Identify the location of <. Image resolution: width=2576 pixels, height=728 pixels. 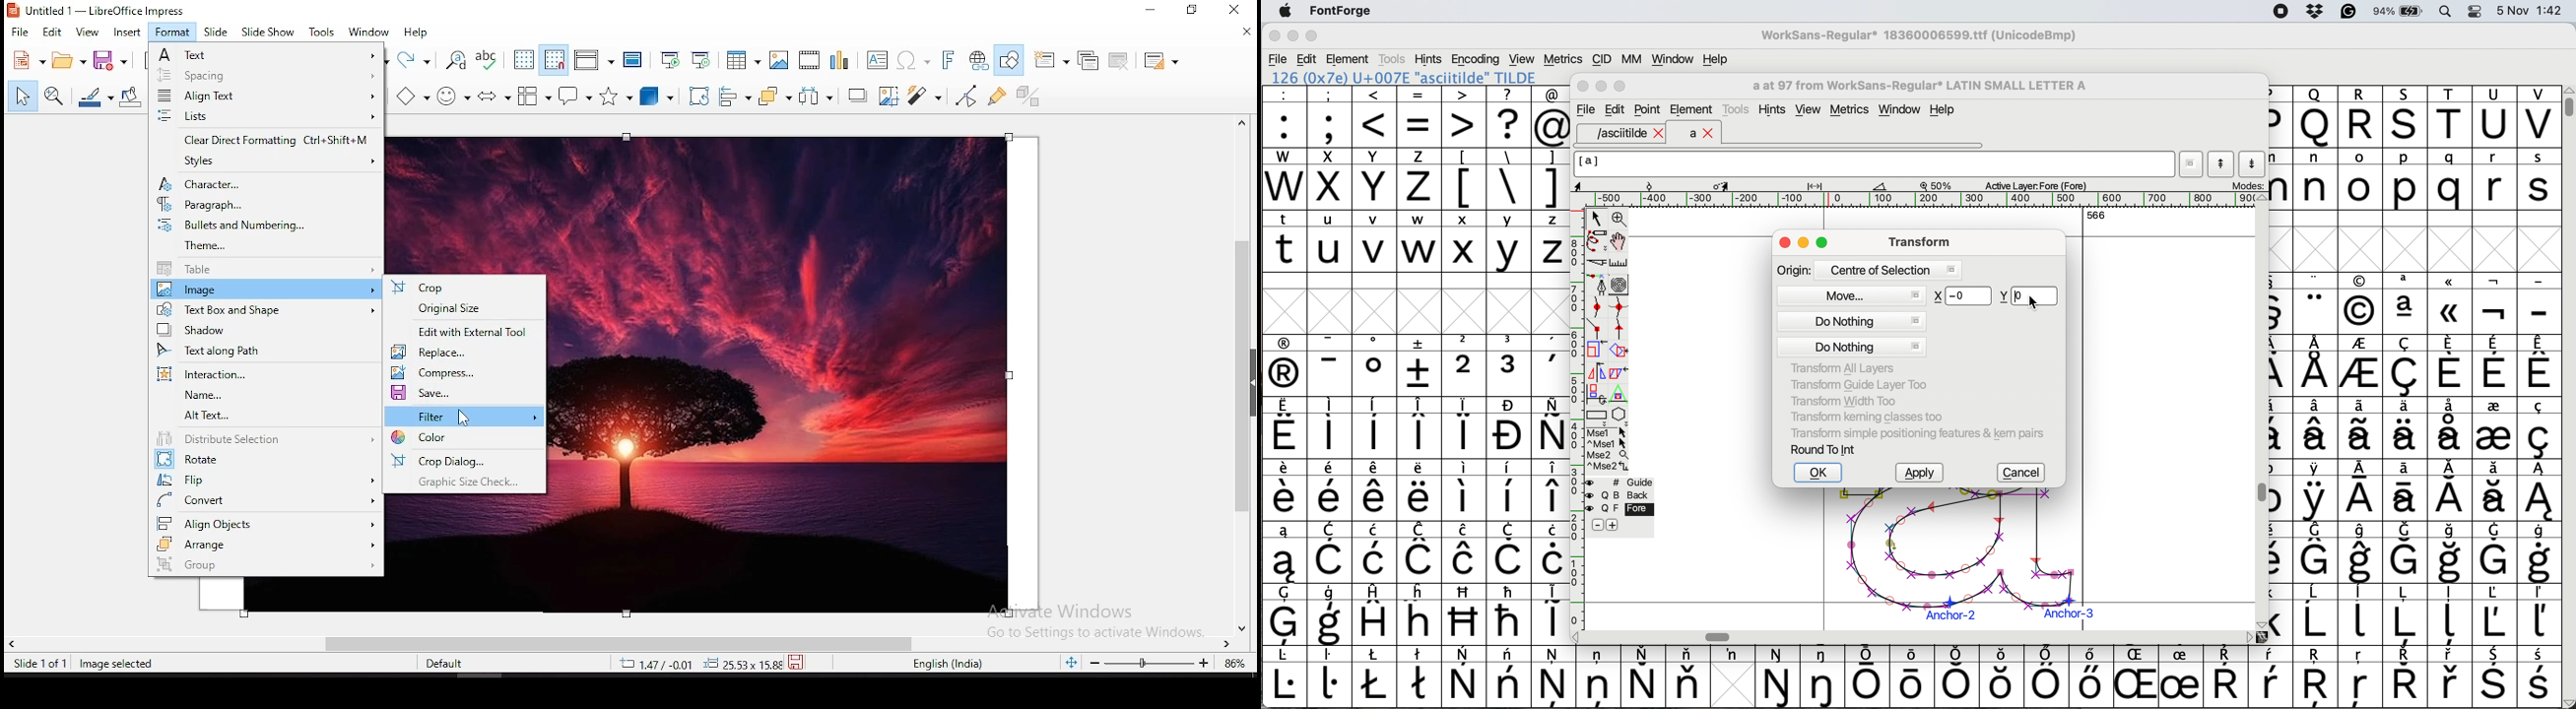
(1375, 117).